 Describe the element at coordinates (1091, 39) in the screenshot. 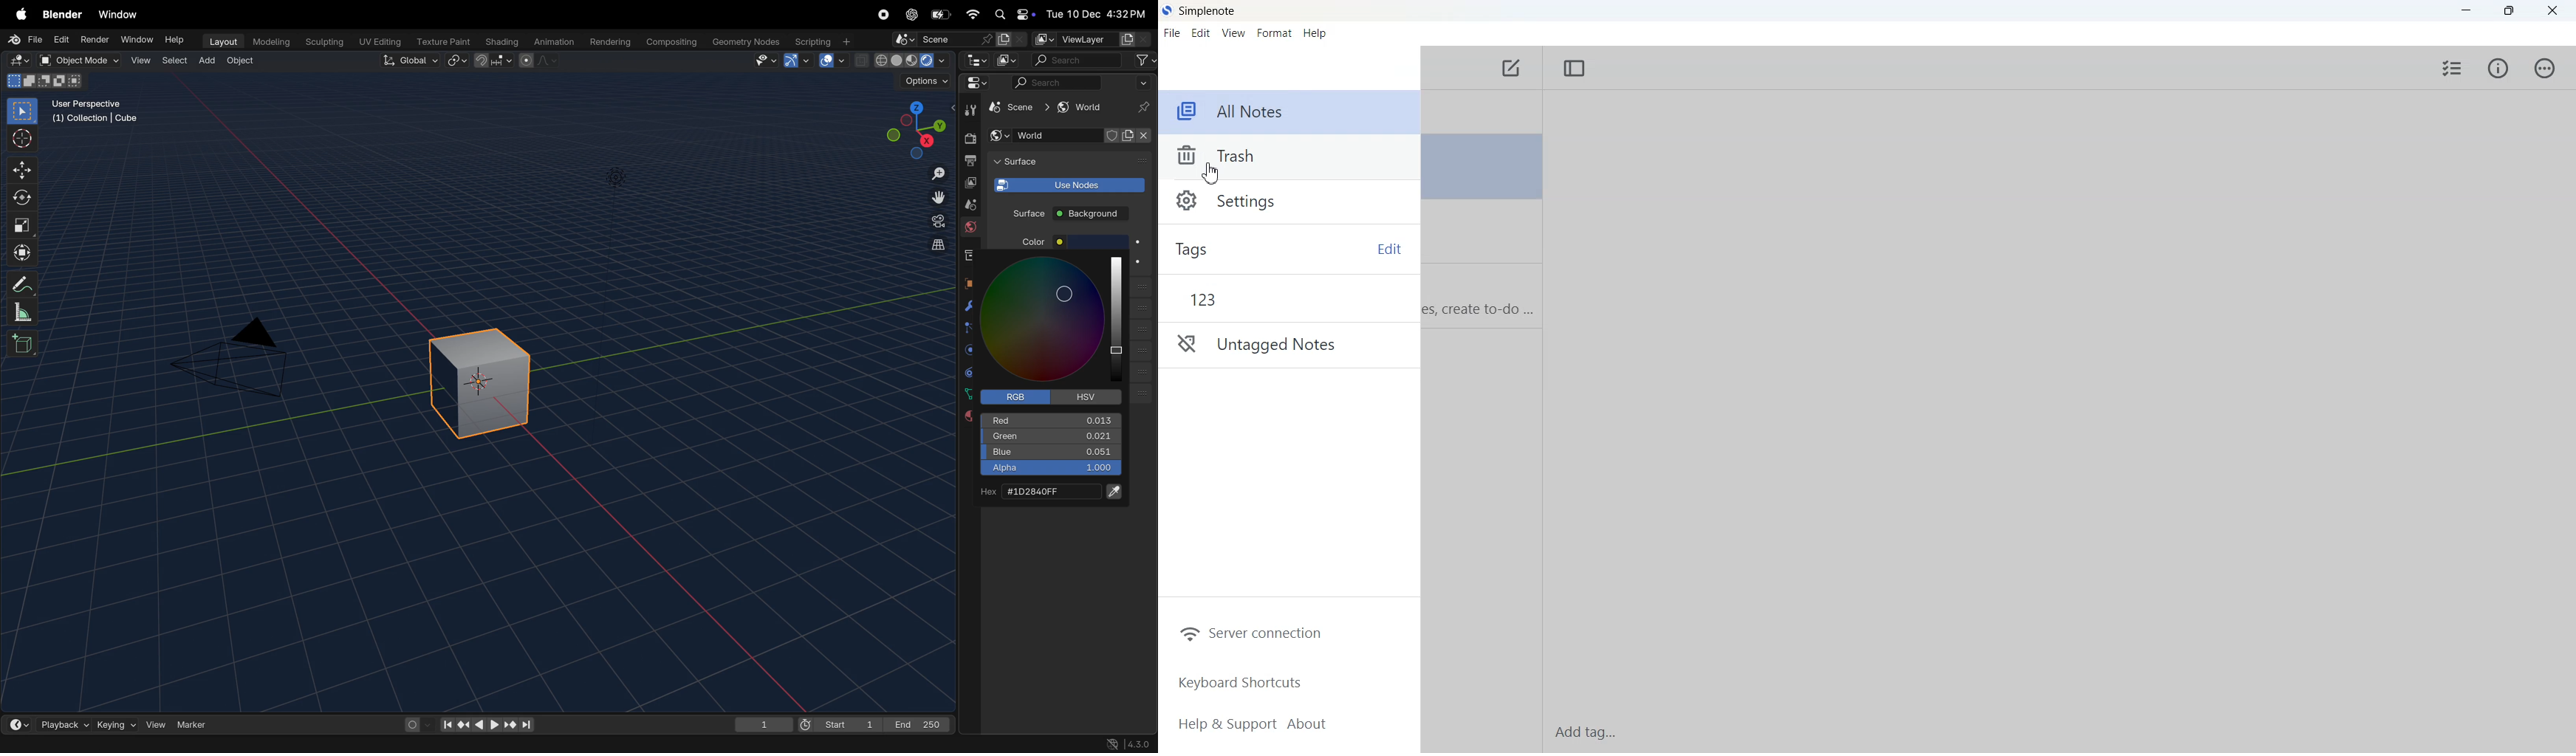

I see `View layer` at that location.